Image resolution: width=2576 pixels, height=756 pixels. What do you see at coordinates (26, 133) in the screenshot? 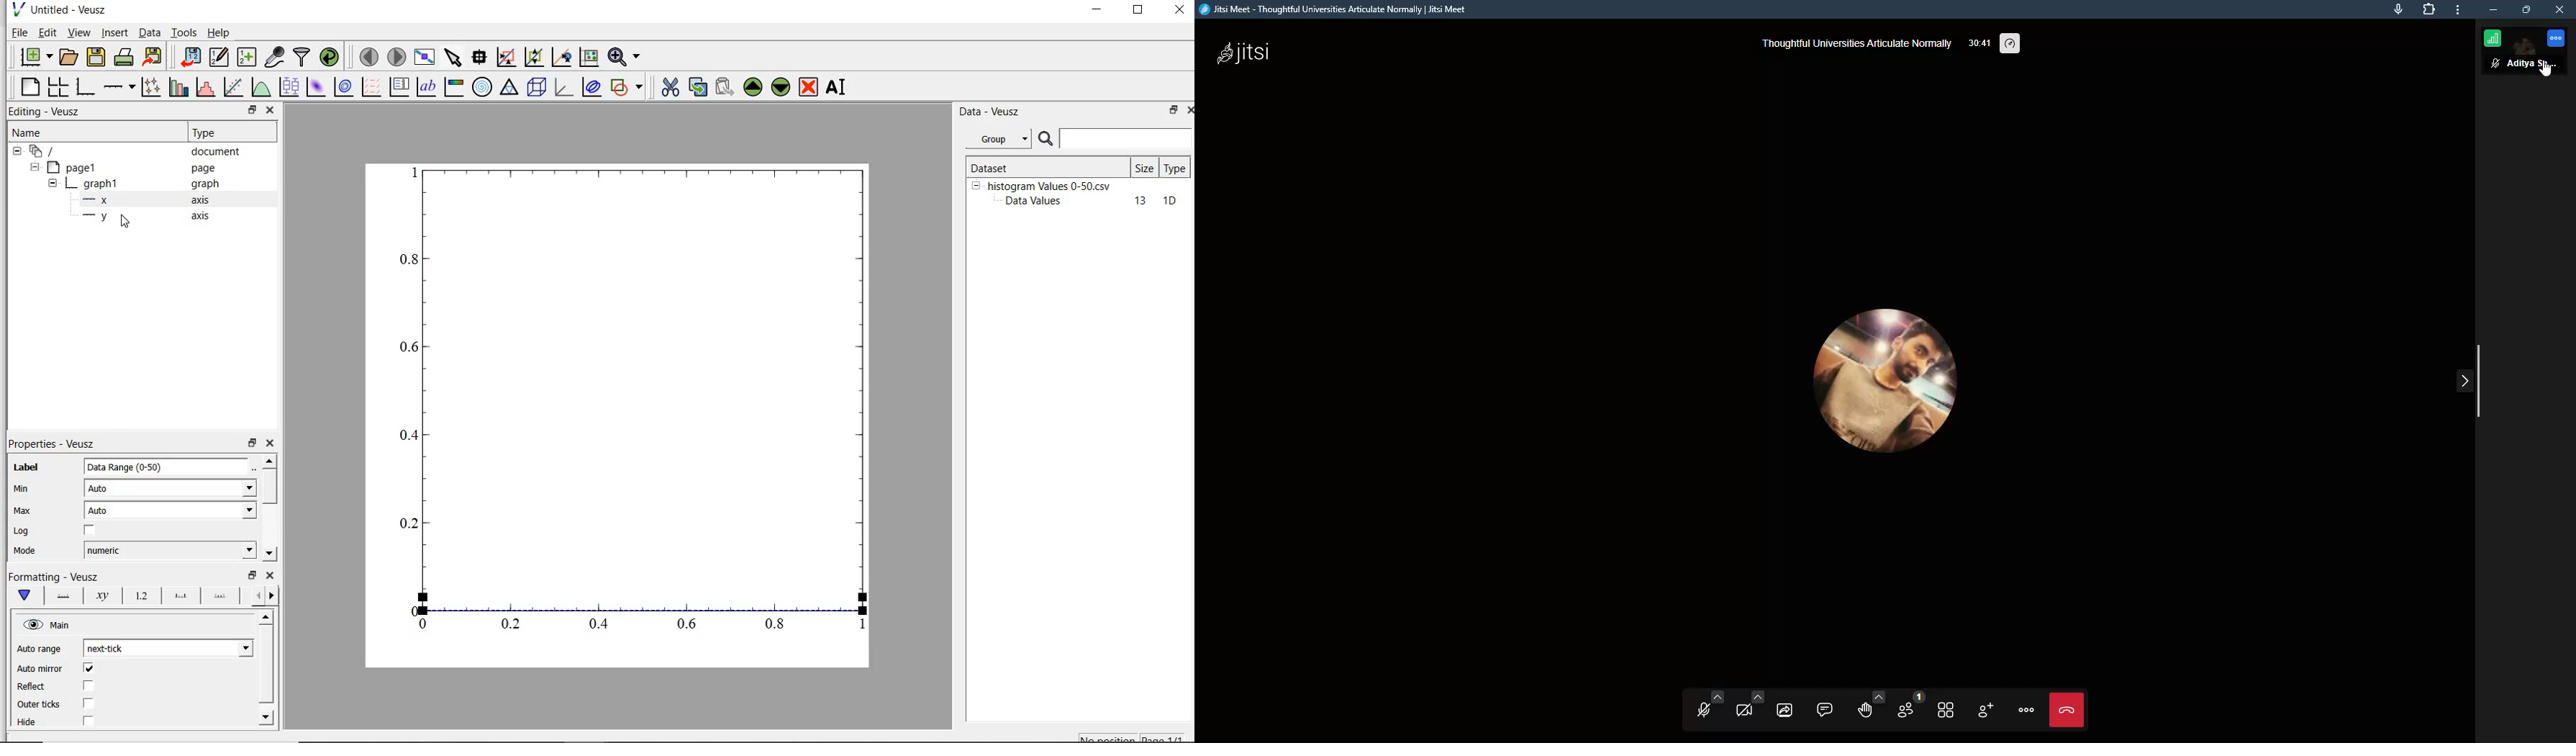
I see `name` at bounding box center [26, 133].